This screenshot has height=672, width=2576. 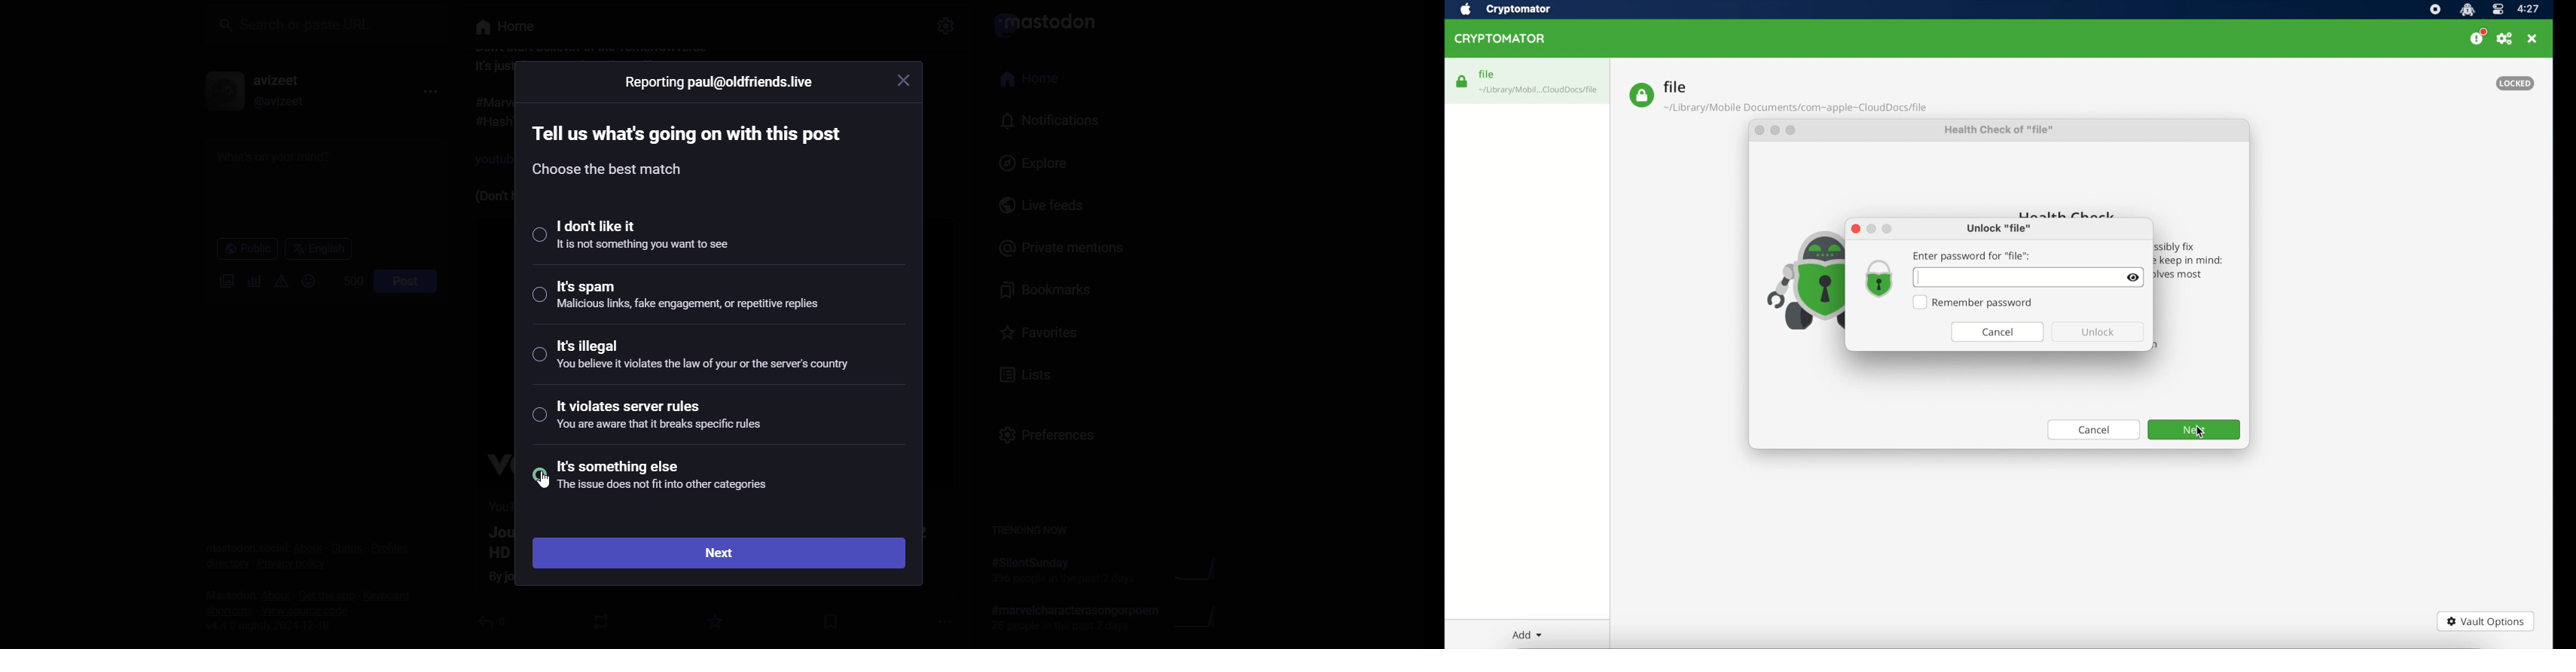 I want to click on close, so click(x=1854, y=229).